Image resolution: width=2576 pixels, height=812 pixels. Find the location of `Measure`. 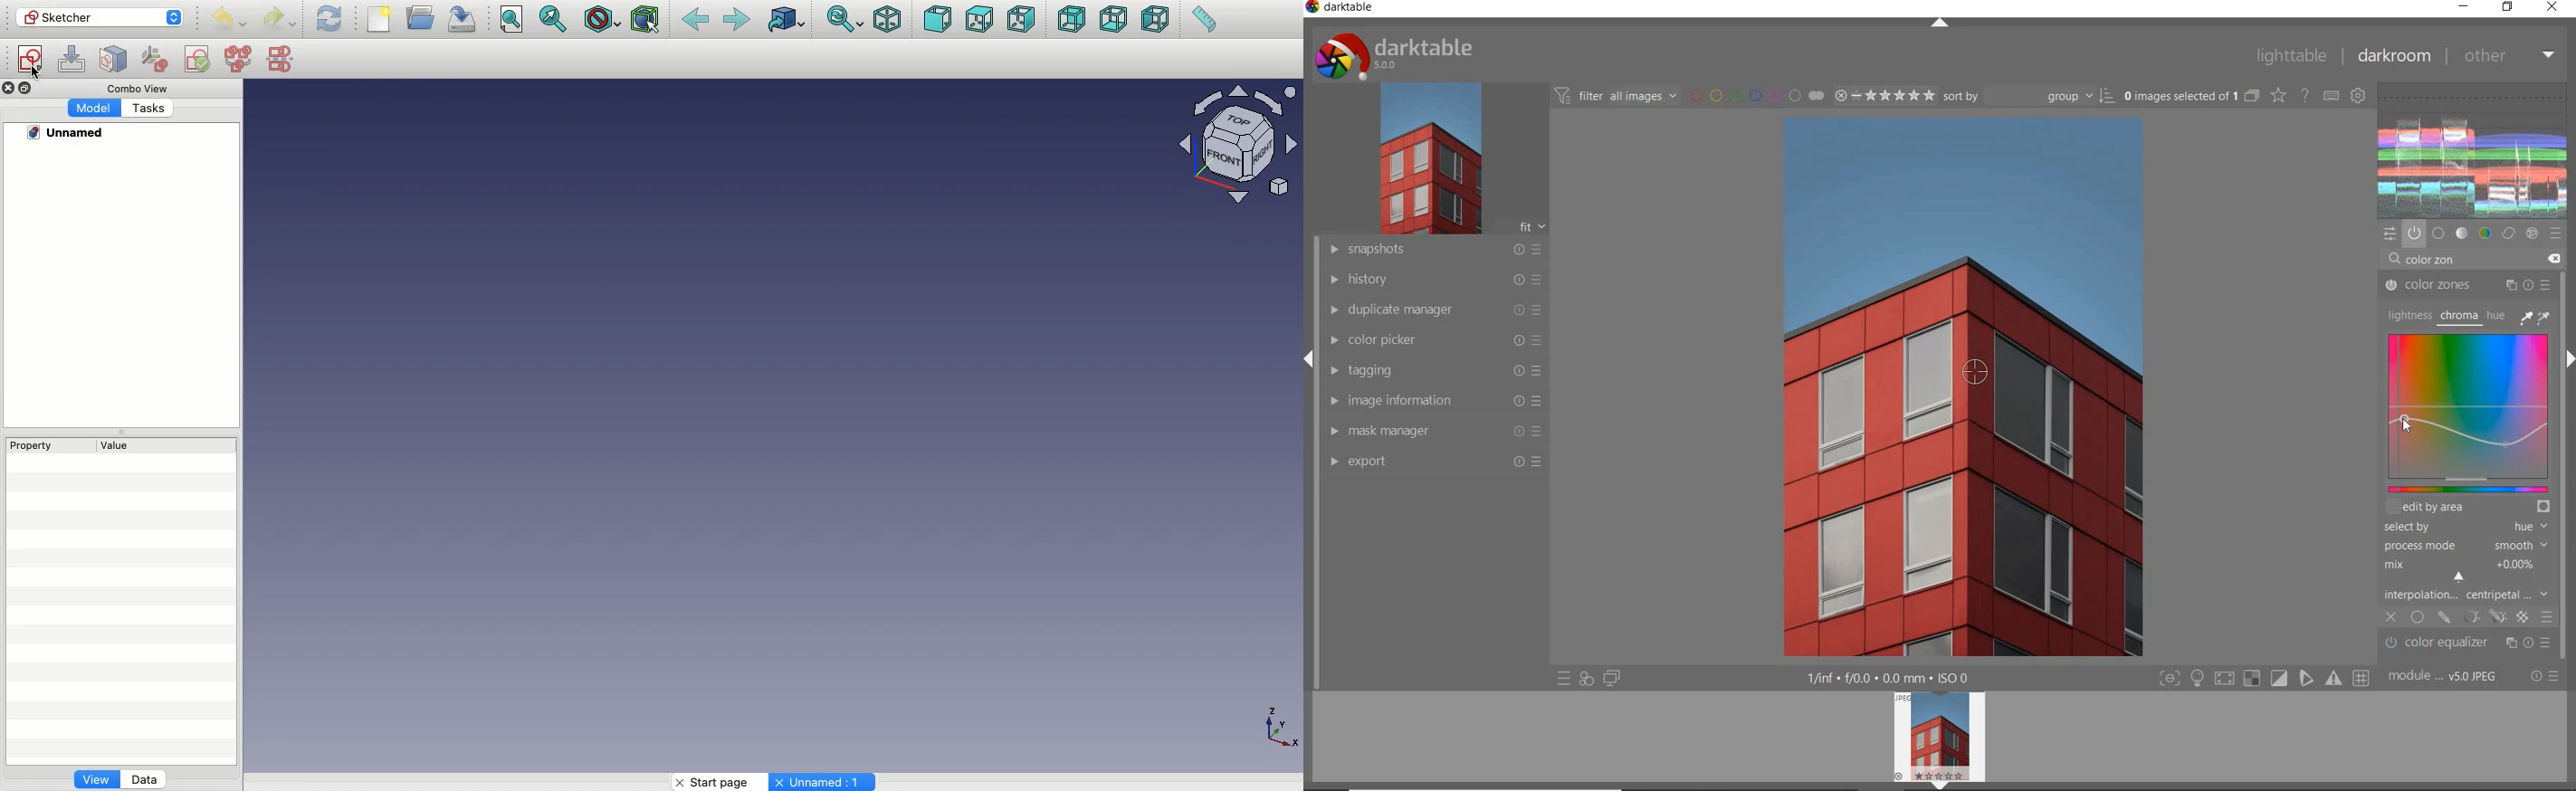

Measure is located at coordinates (1202, 21).